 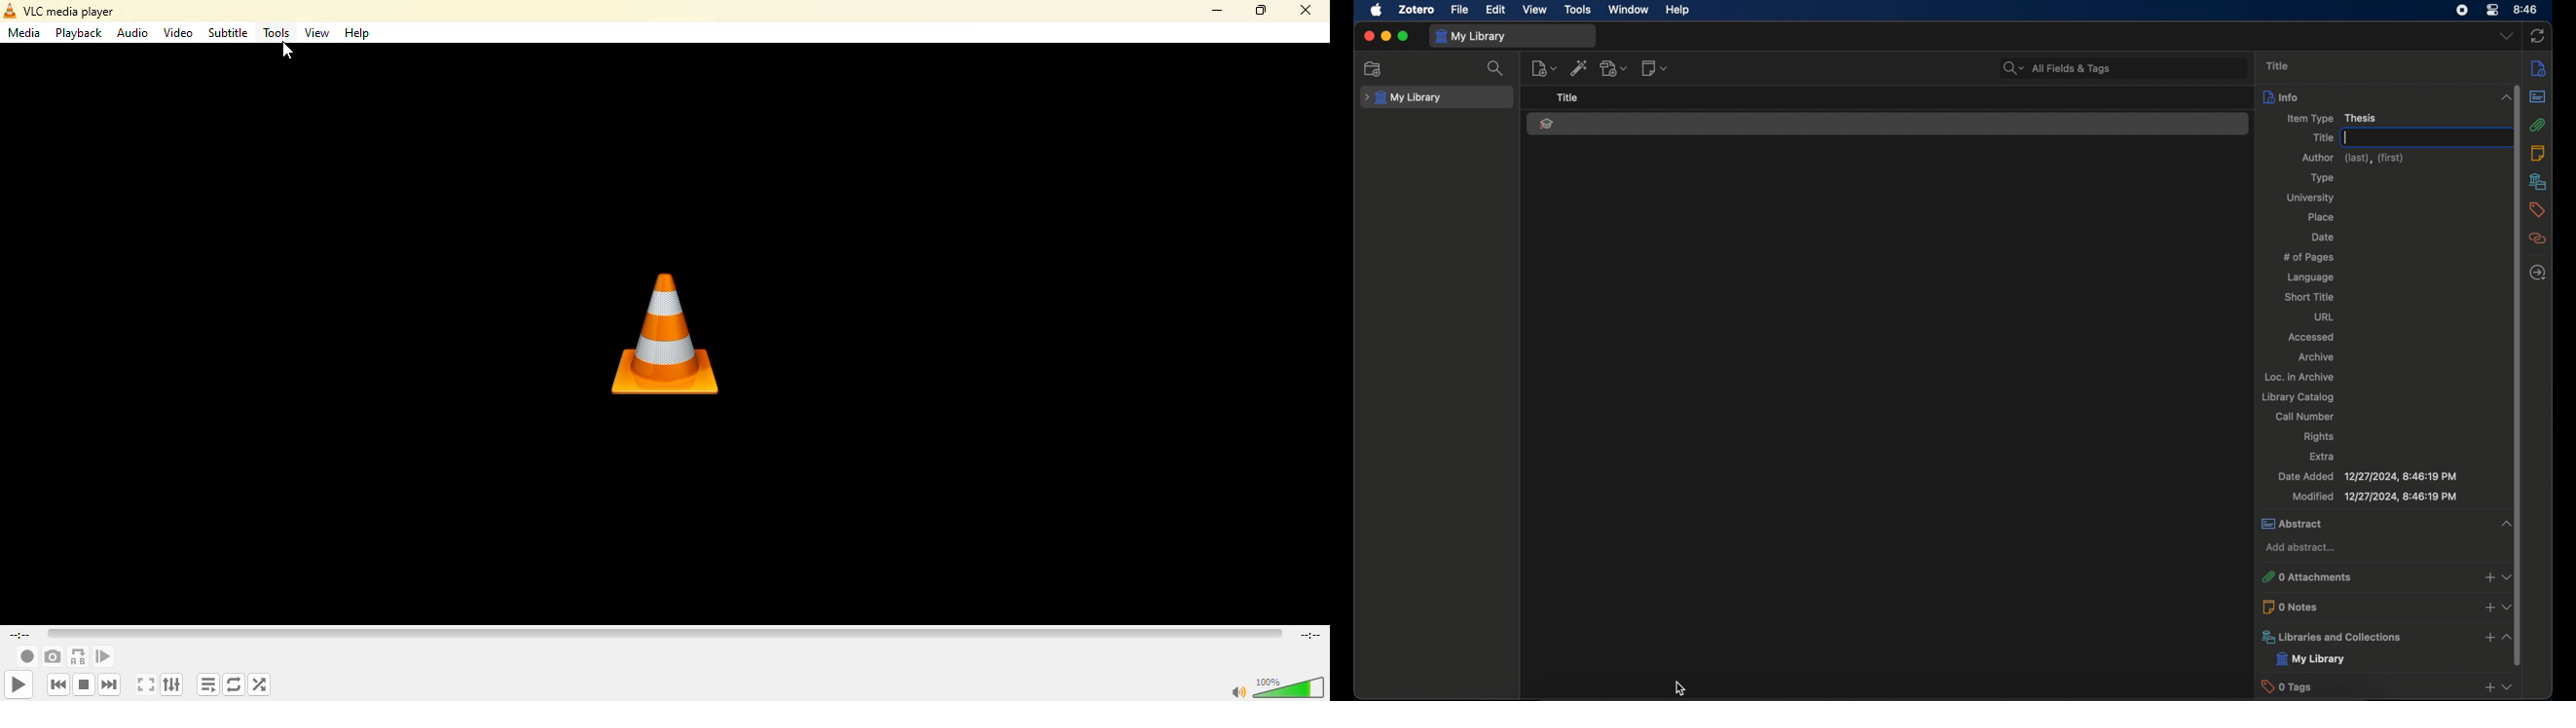 I want to click on my library, so click(x=1404, y=98).